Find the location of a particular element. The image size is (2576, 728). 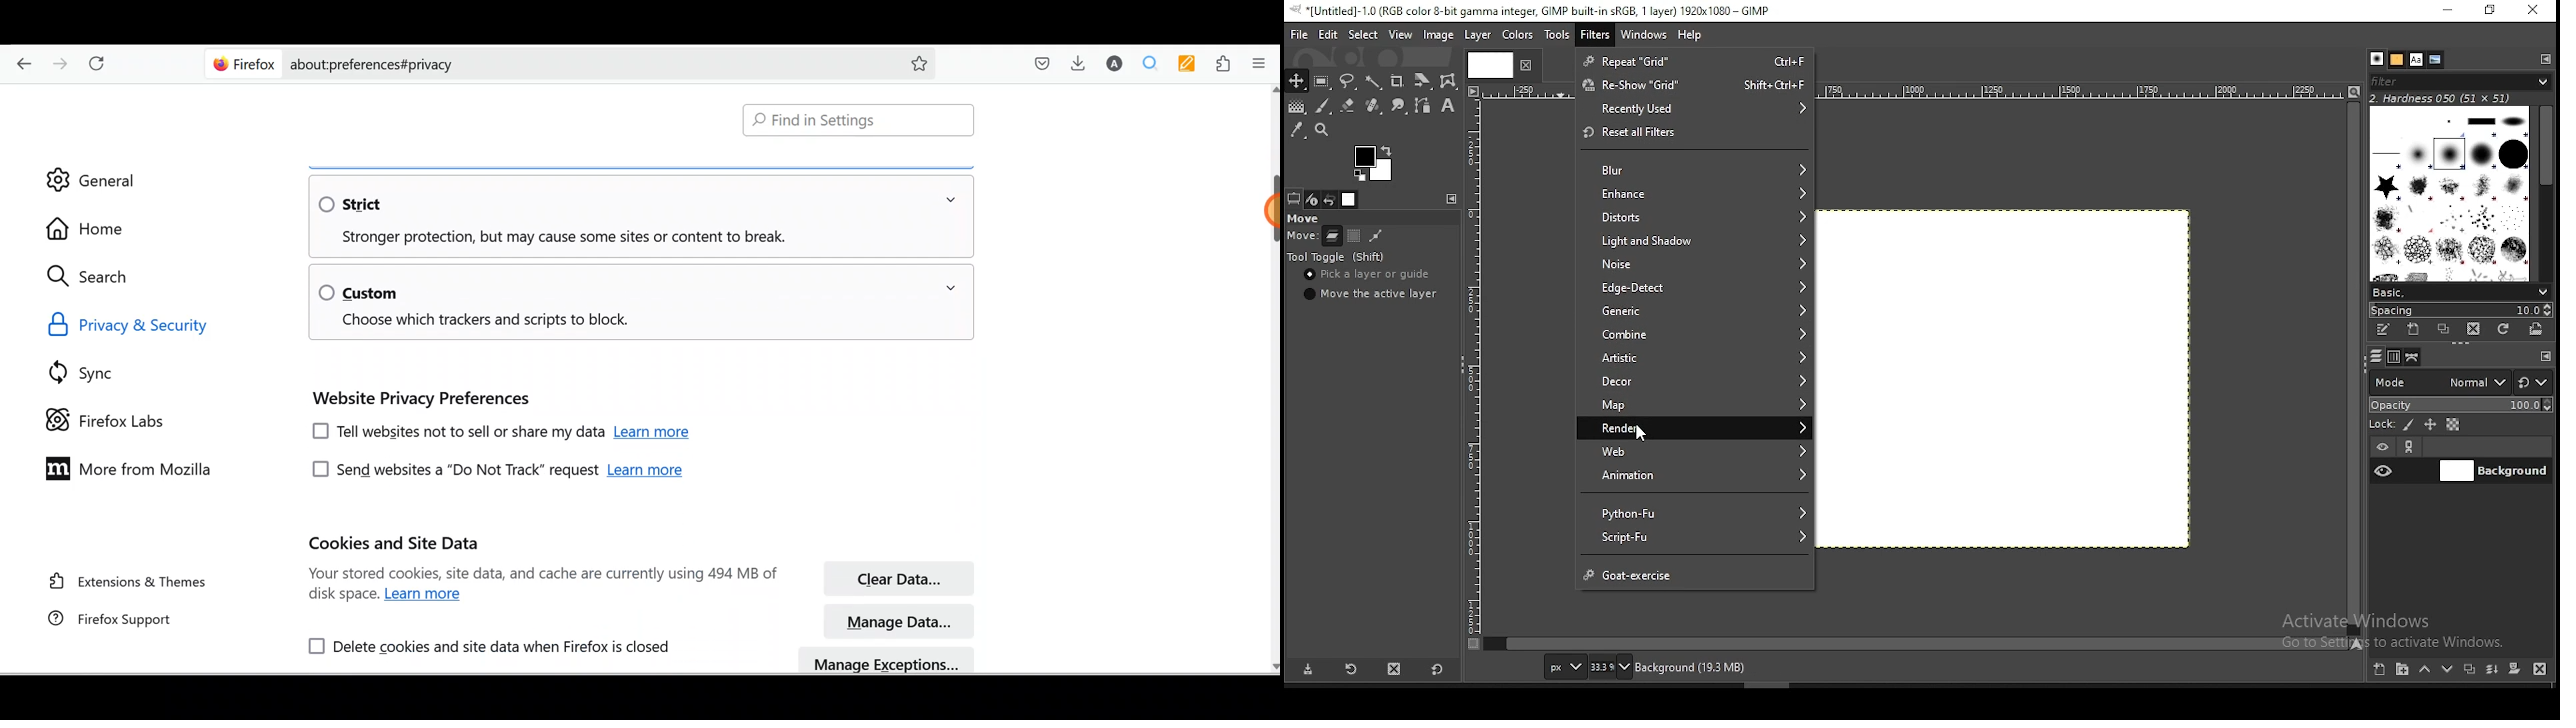

document history is located at coordinates (2435, 60).